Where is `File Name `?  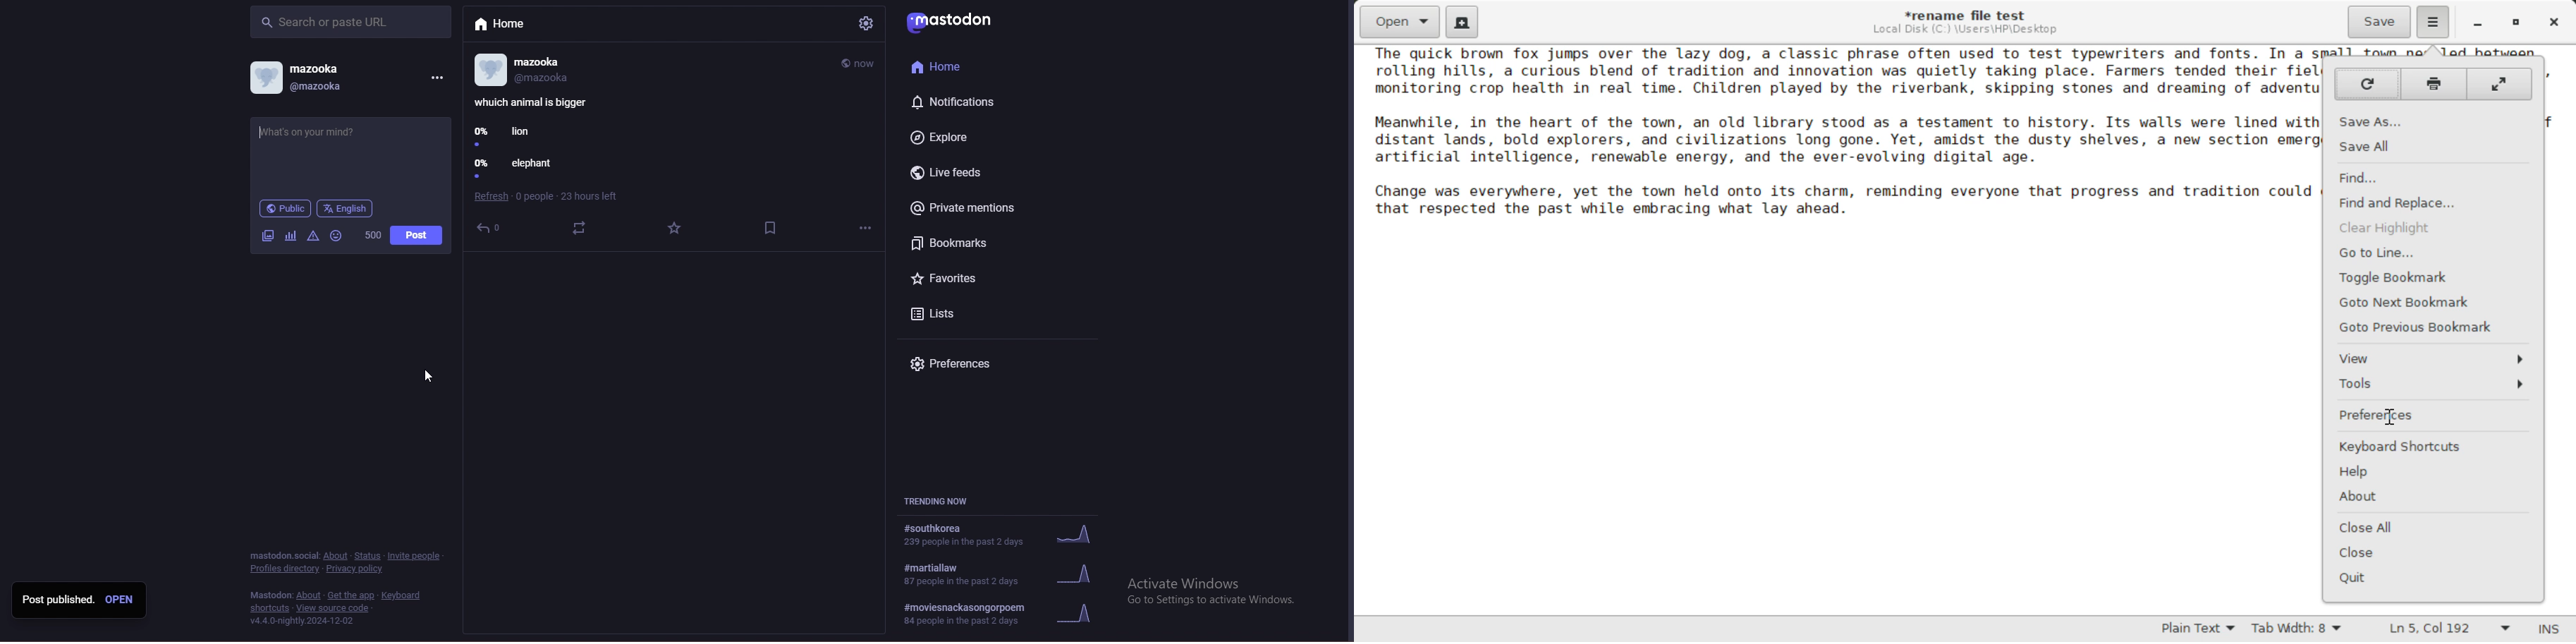 File Name  is located at coordinates (1969, 13).